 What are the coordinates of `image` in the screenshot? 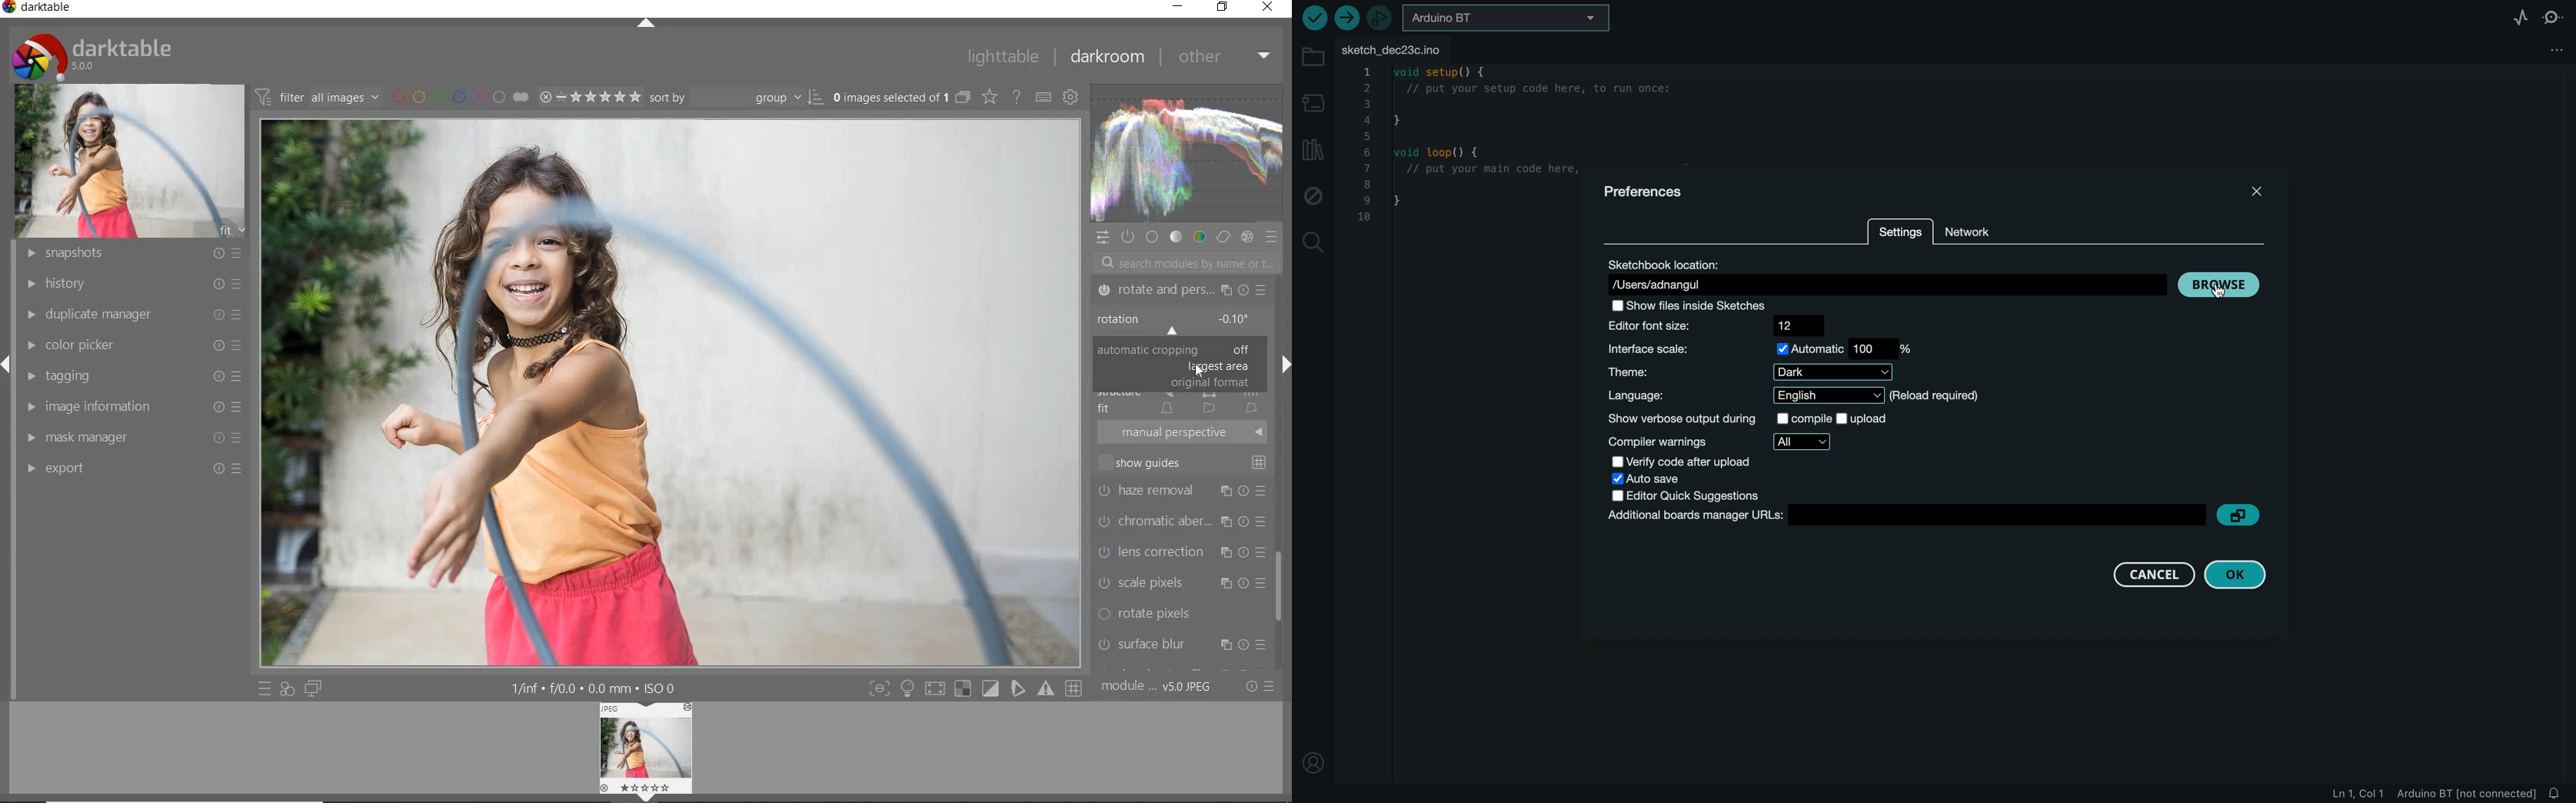 It's located at (129, 162).